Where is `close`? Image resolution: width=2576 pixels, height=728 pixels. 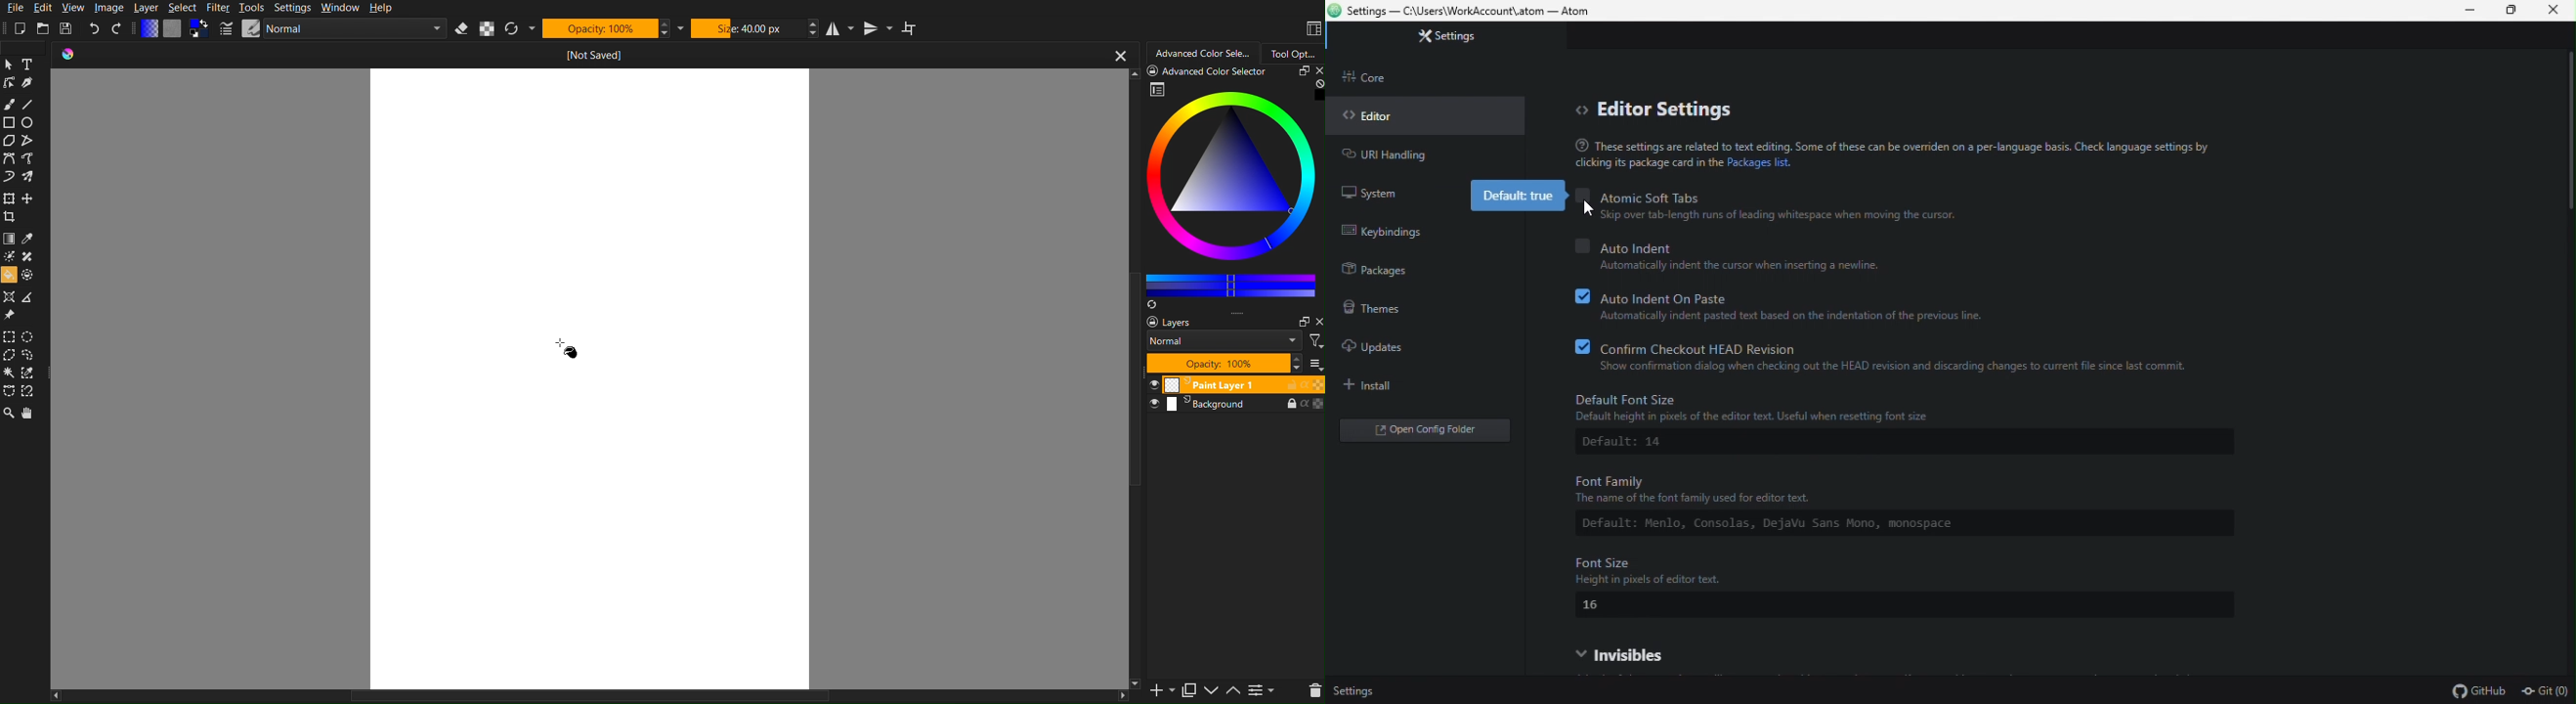
close is located at coordinates (2555, 13).